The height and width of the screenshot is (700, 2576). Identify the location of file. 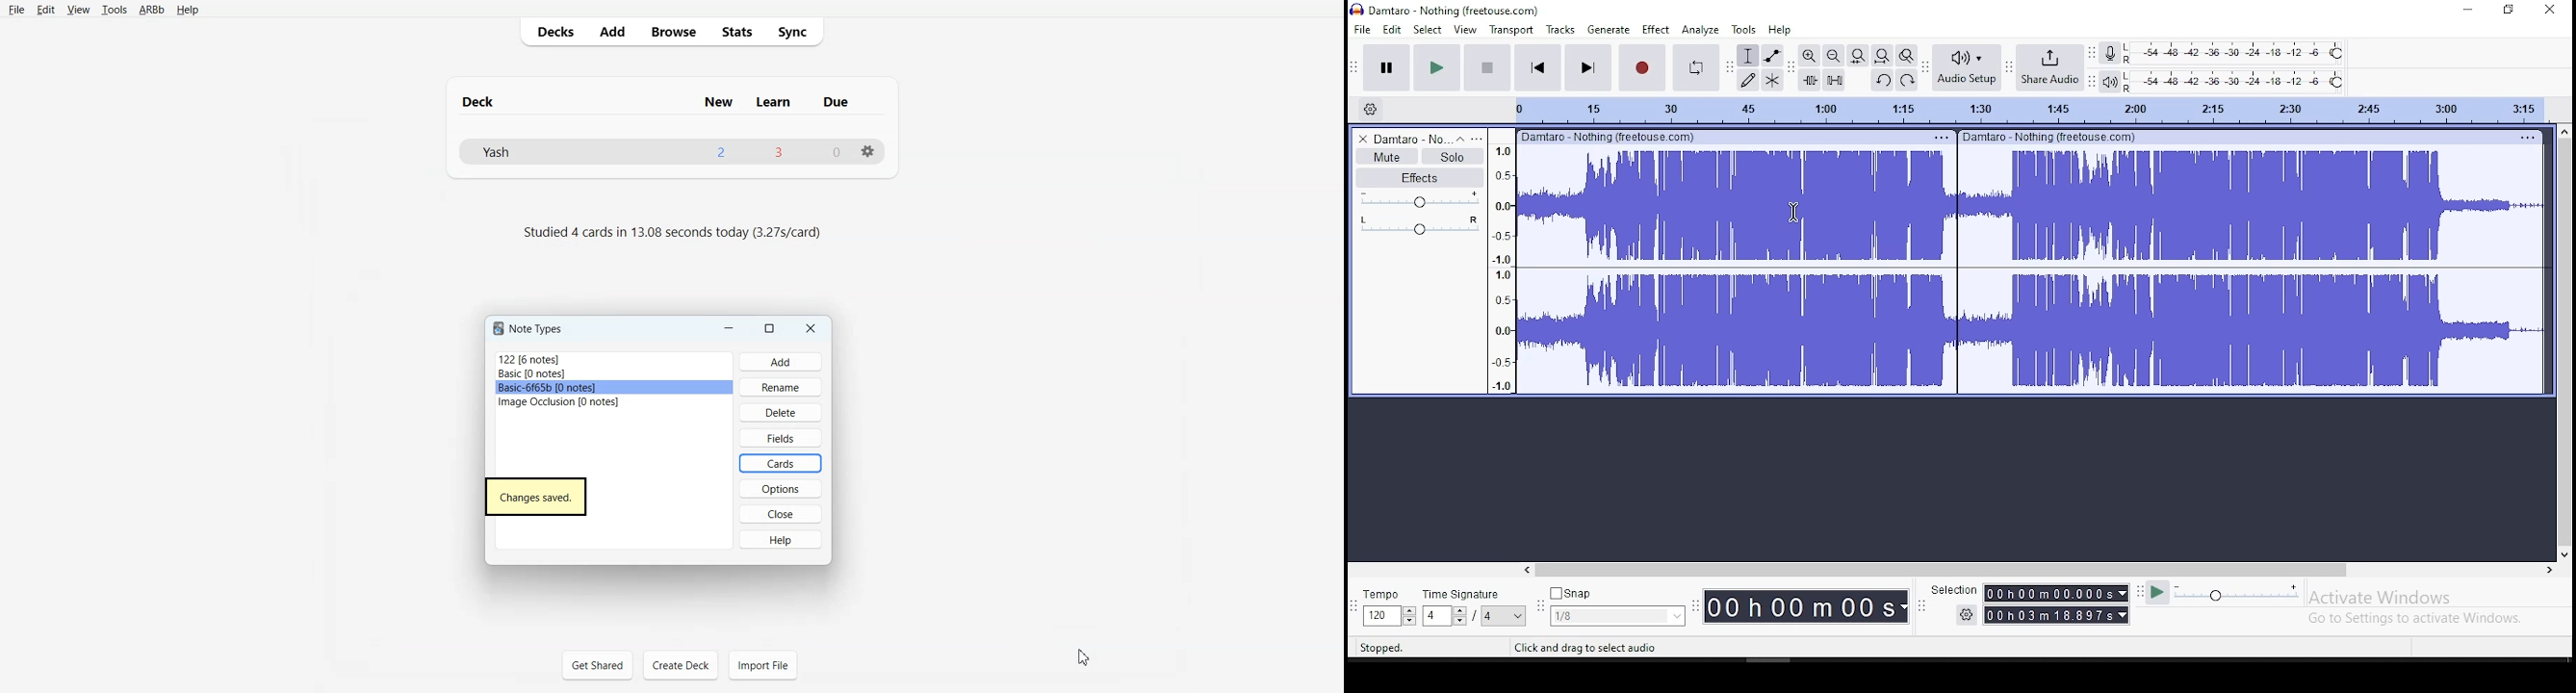
(1361, 28).